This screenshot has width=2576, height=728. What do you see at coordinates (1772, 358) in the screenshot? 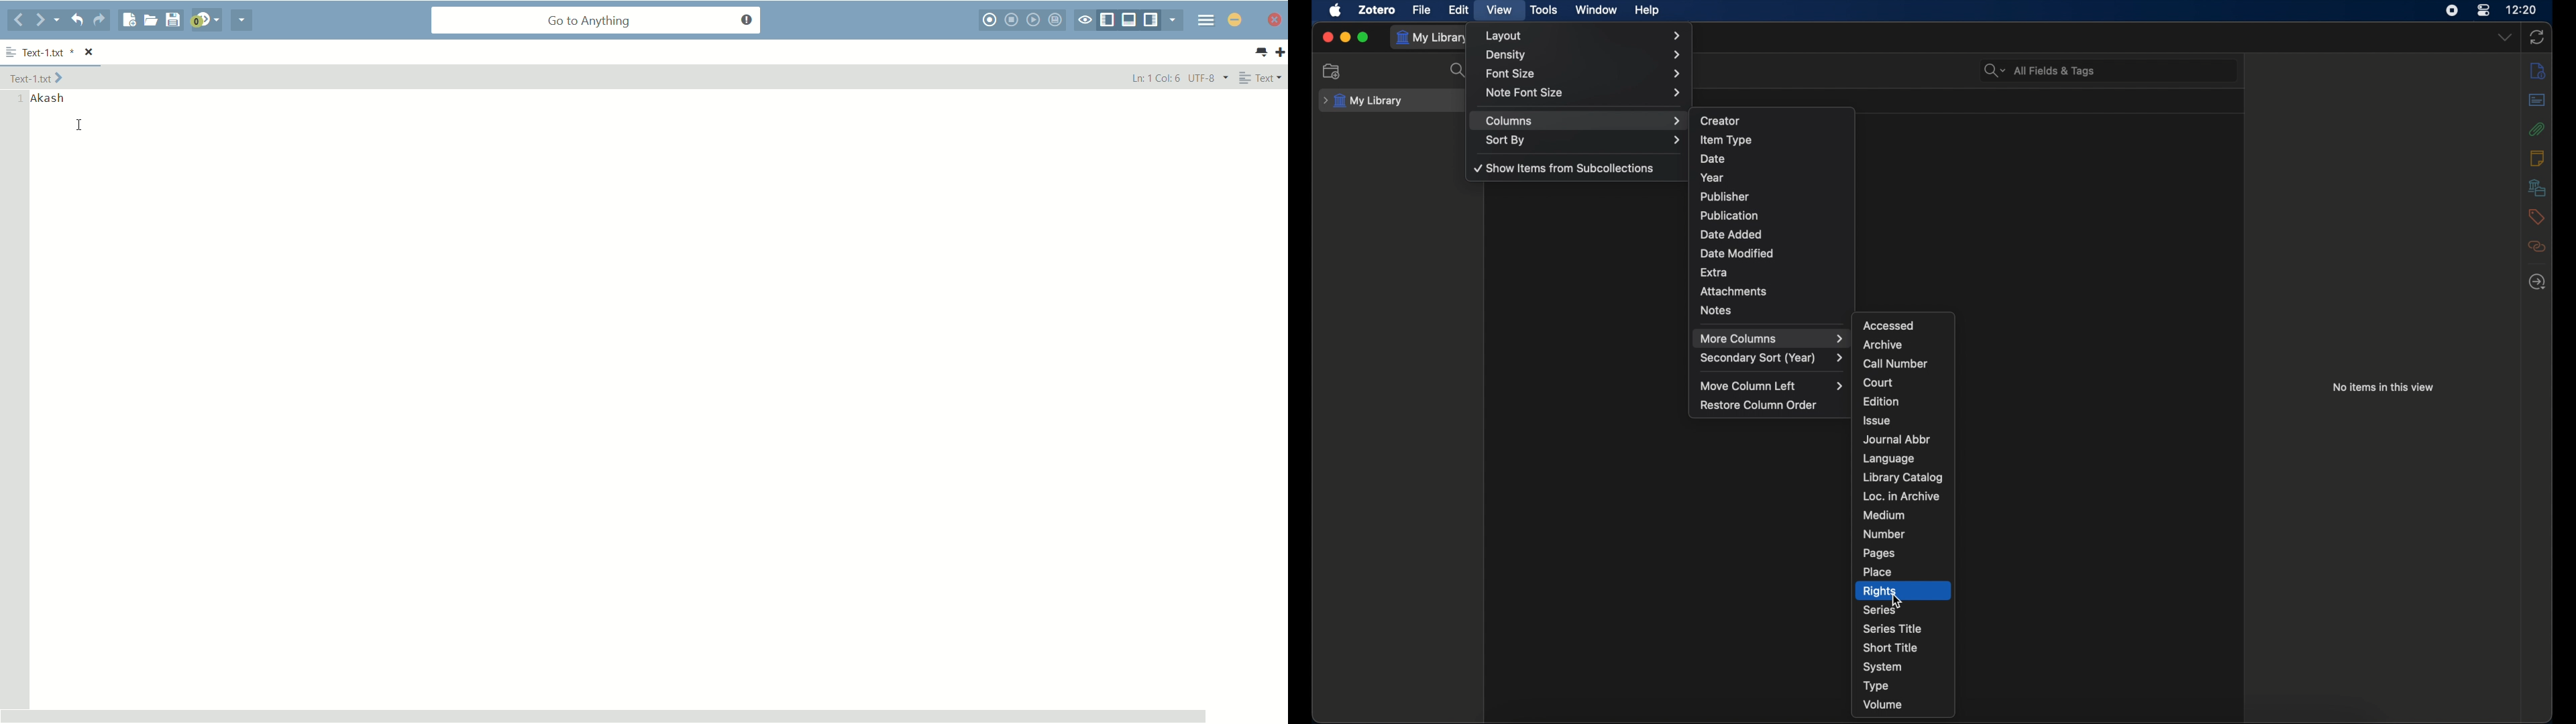
I see `secondary sort` at bounding box center [1772, 358].